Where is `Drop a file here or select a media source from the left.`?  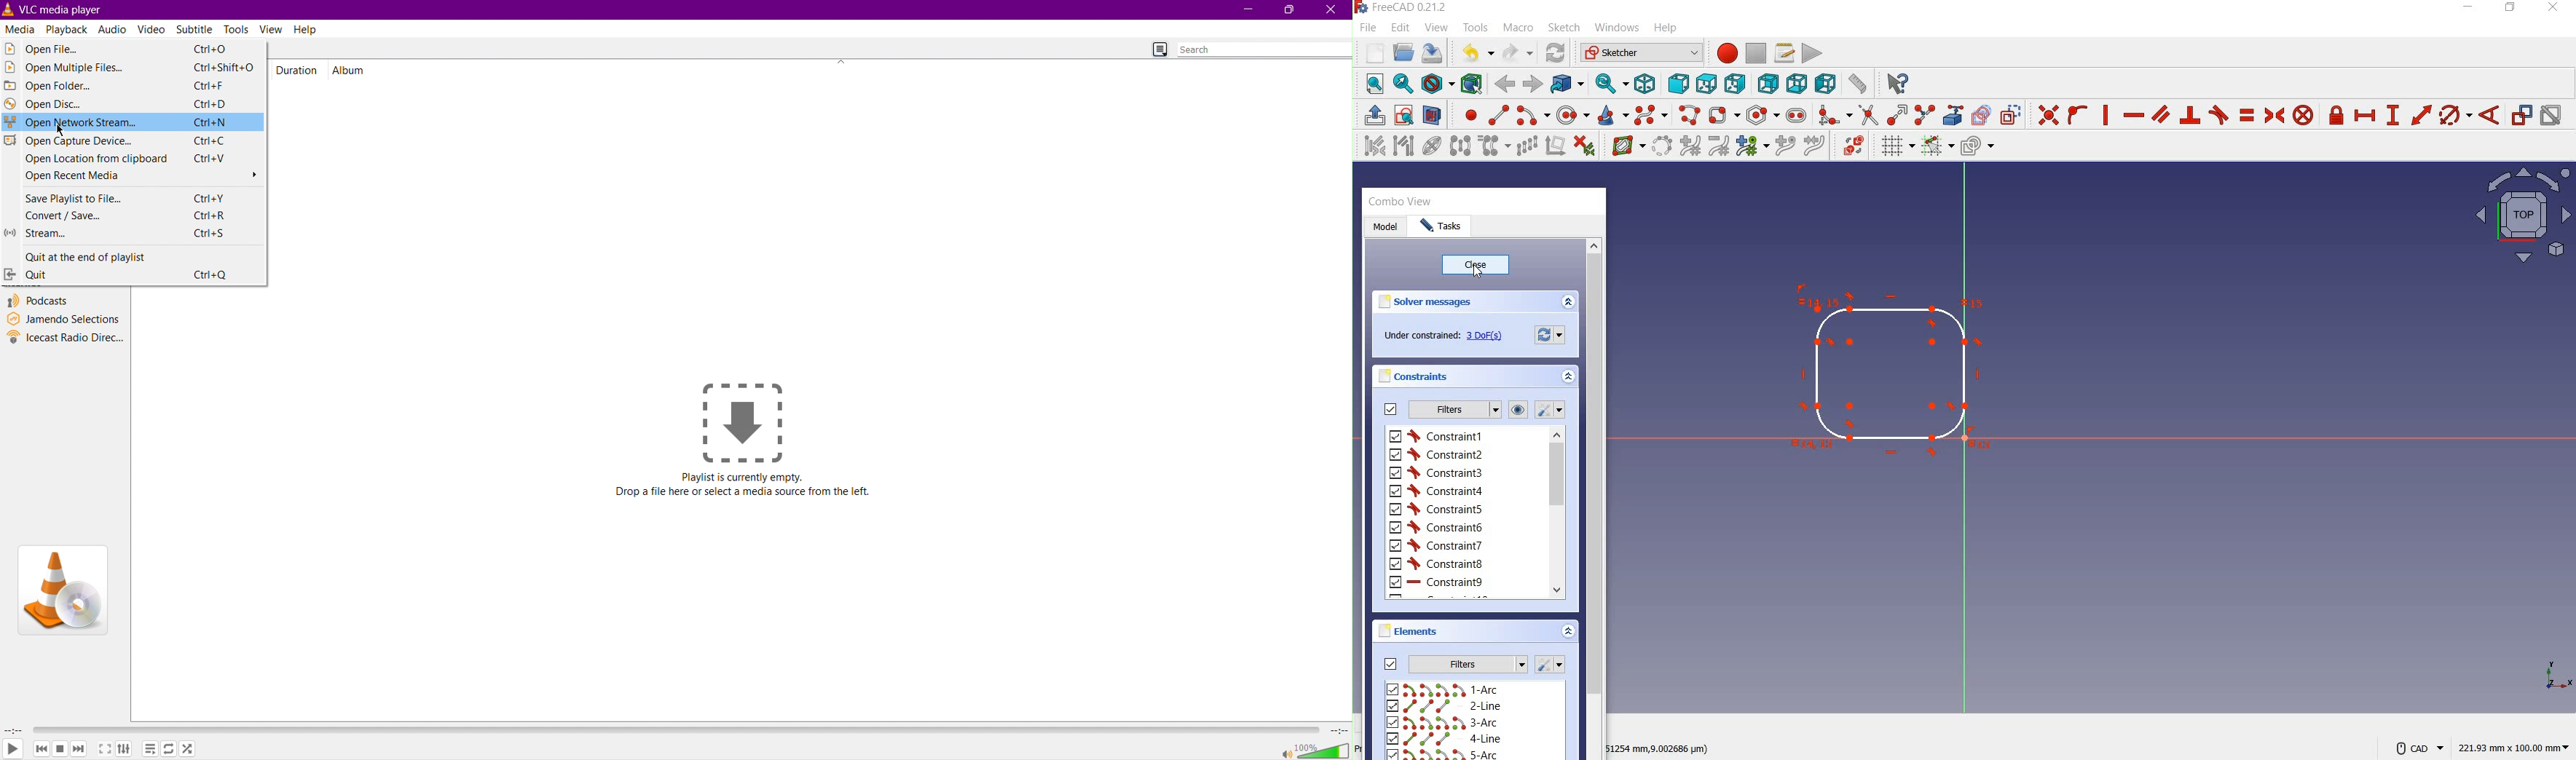 Drop a file here or select a media source from the left. is located at coordinates (743, 492).